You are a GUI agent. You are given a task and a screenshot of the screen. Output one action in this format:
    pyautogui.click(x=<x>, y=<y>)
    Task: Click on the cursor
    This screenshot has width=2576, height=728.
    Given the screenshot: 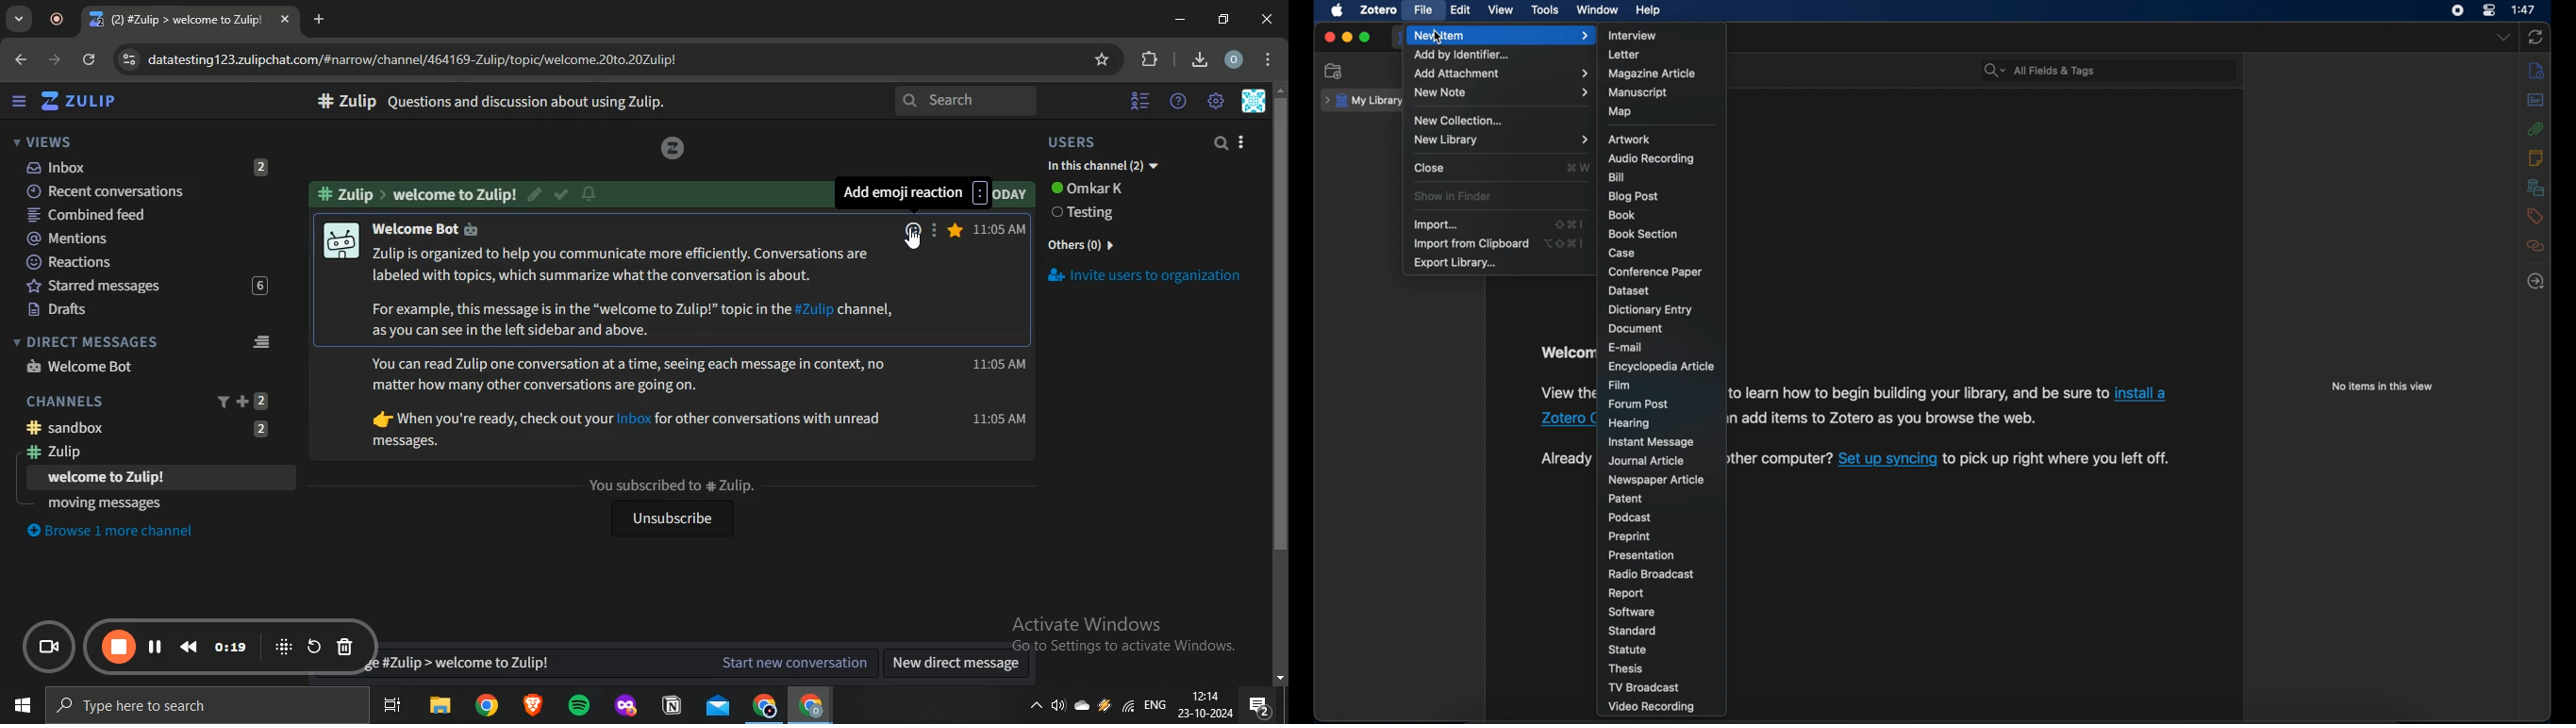 What is the action you would take?
    pyautogui.click(x=1438, y=37)
    